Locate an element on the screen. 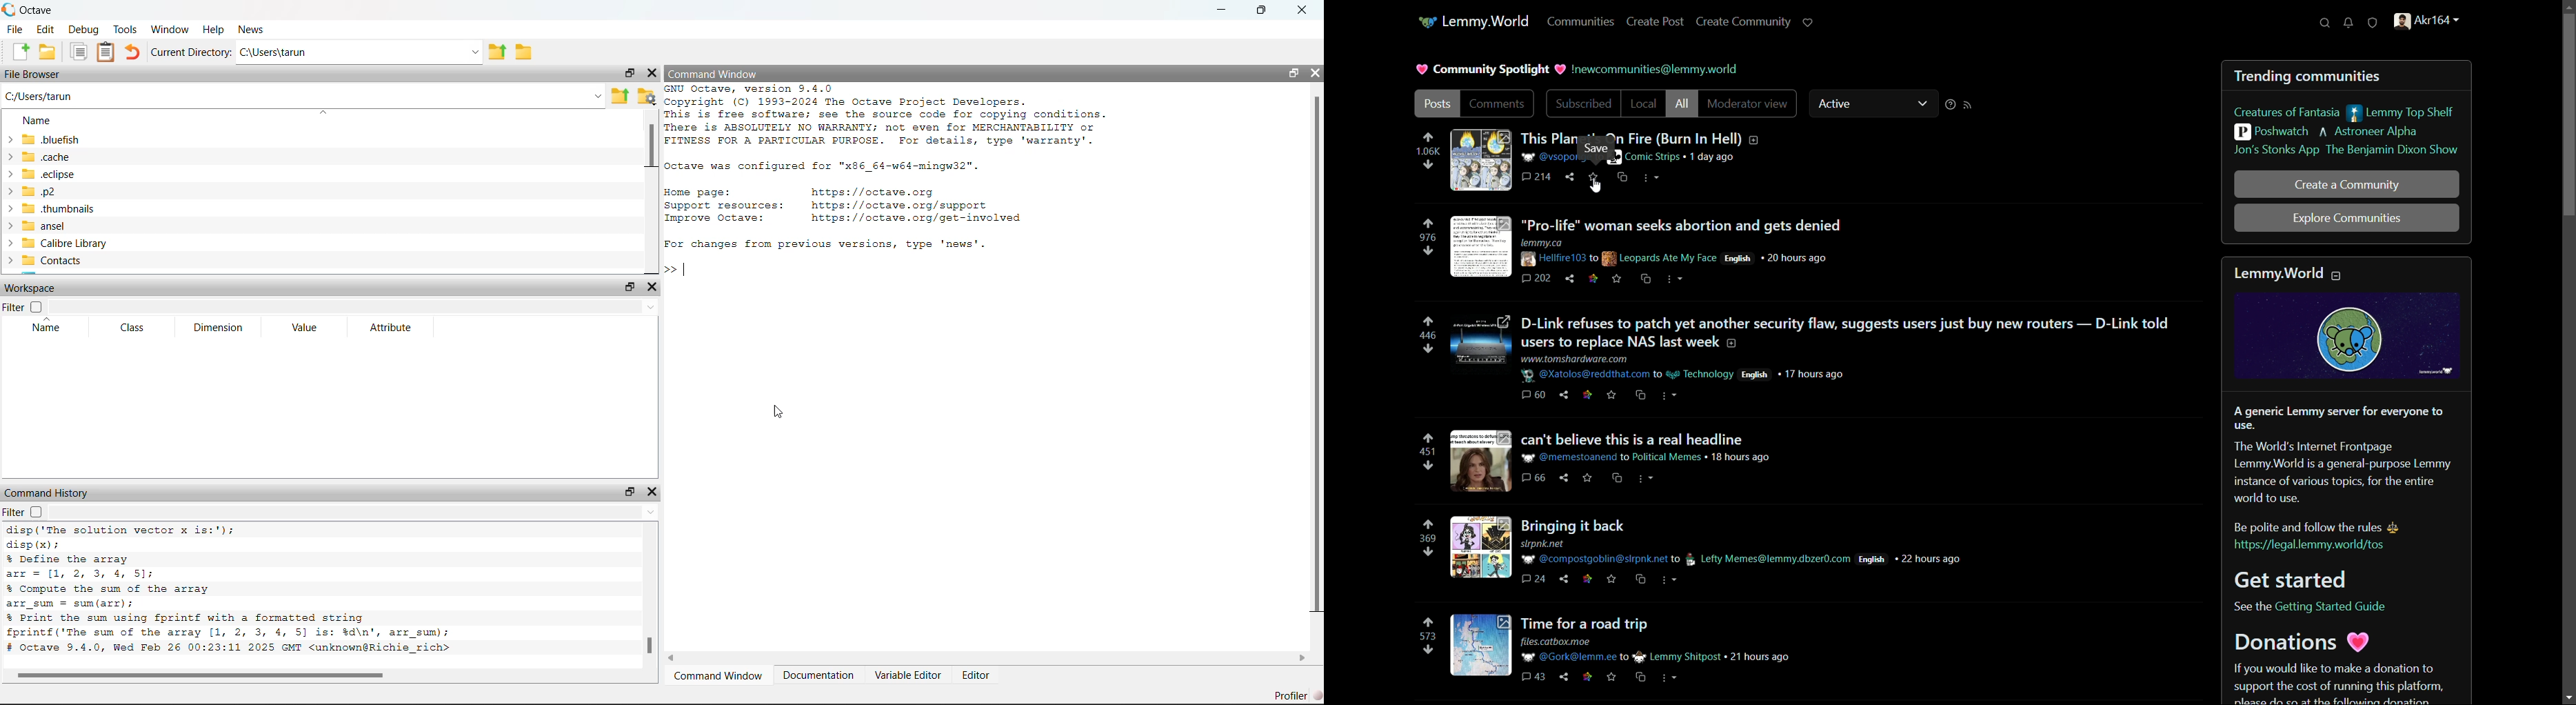 This screenshot has height=728, width=2576. Close is located at coordinates (1302, 10).